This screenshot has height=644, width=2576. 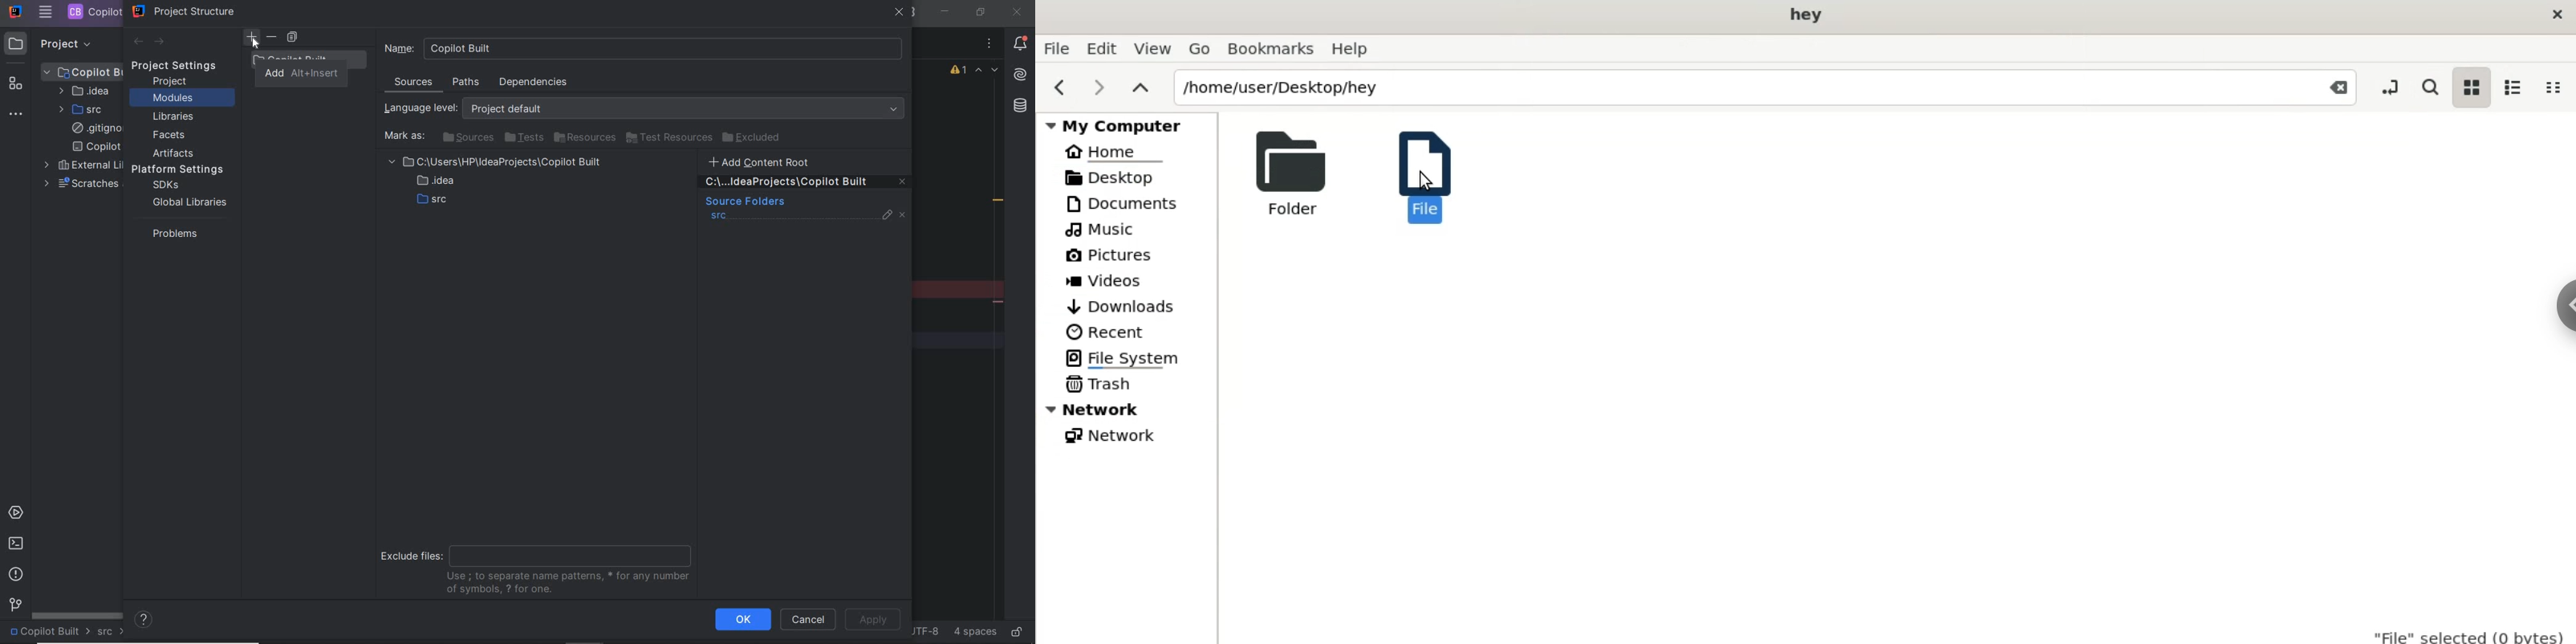 What do you see at coordinates (1120, 307) in the screenshot?
I see `downloads` at bounding box center [1120, 307].